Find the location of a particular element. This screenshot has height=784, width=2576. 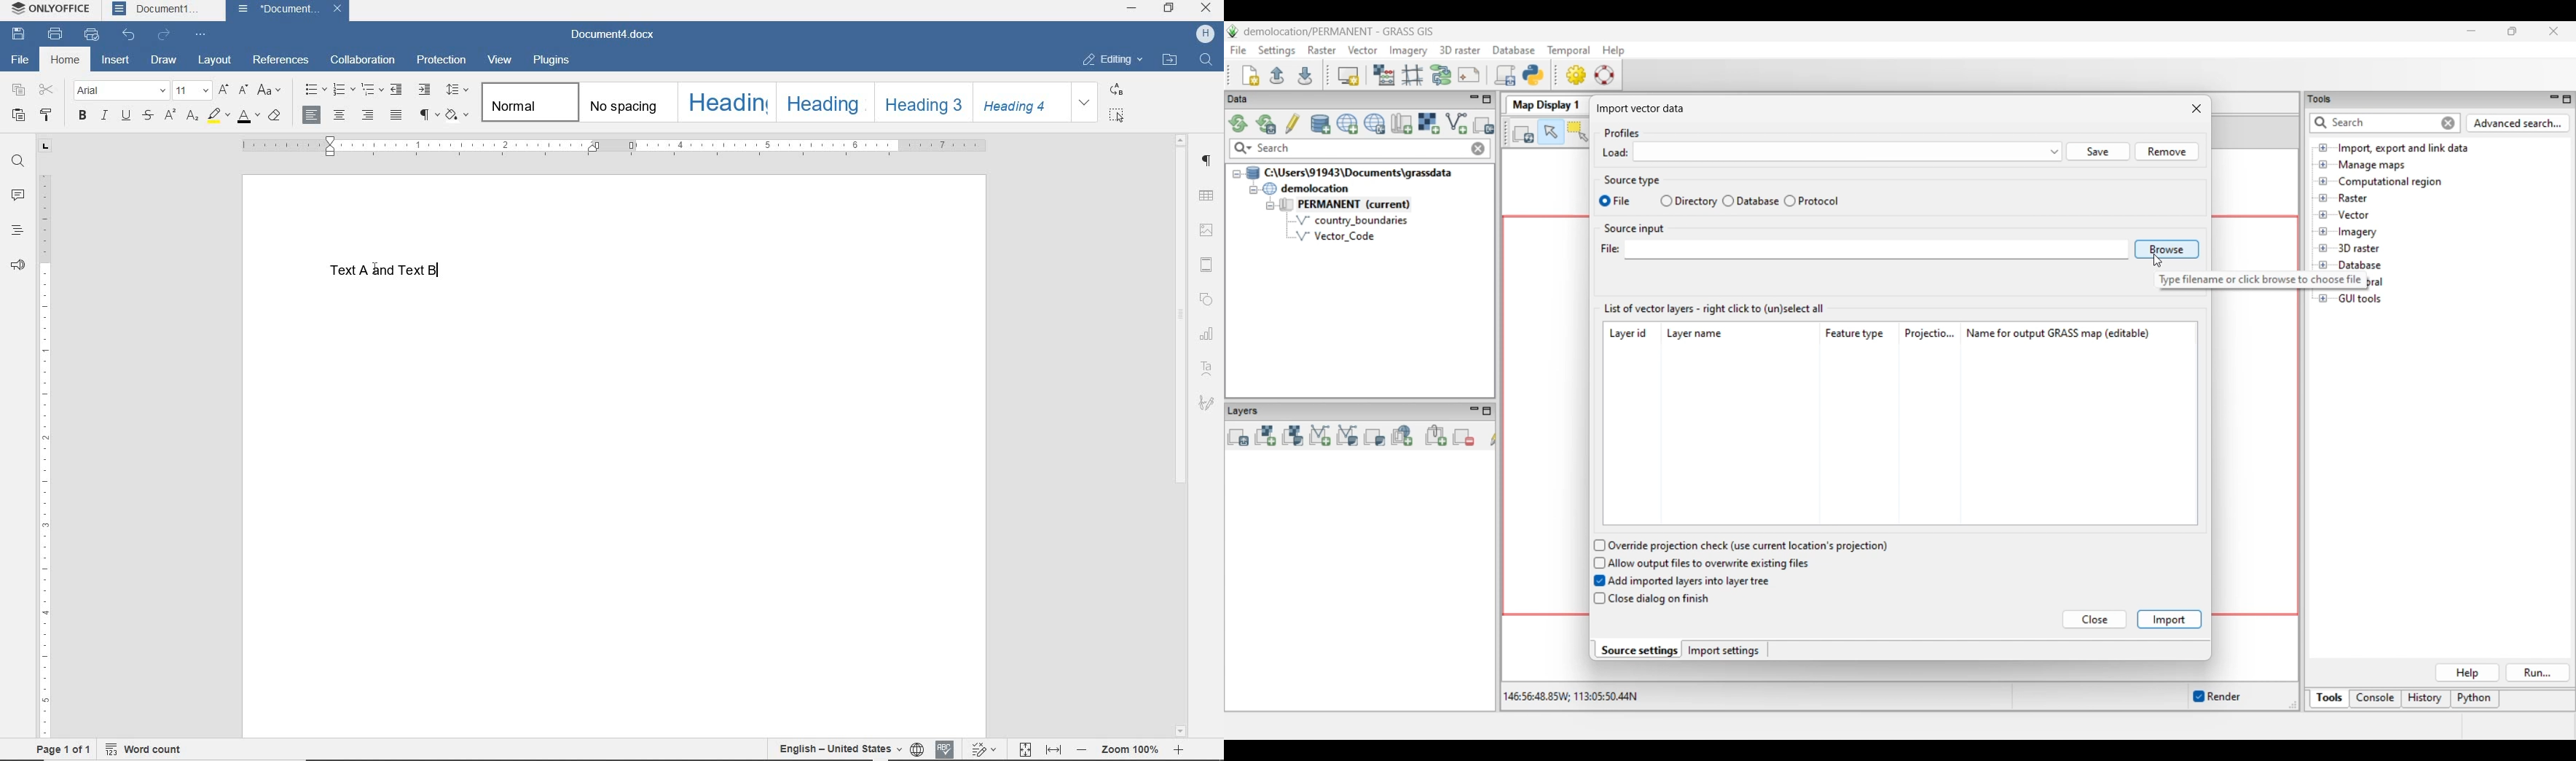

PARAGRAPH SETTINGS is located at coordinates (1206, 161).